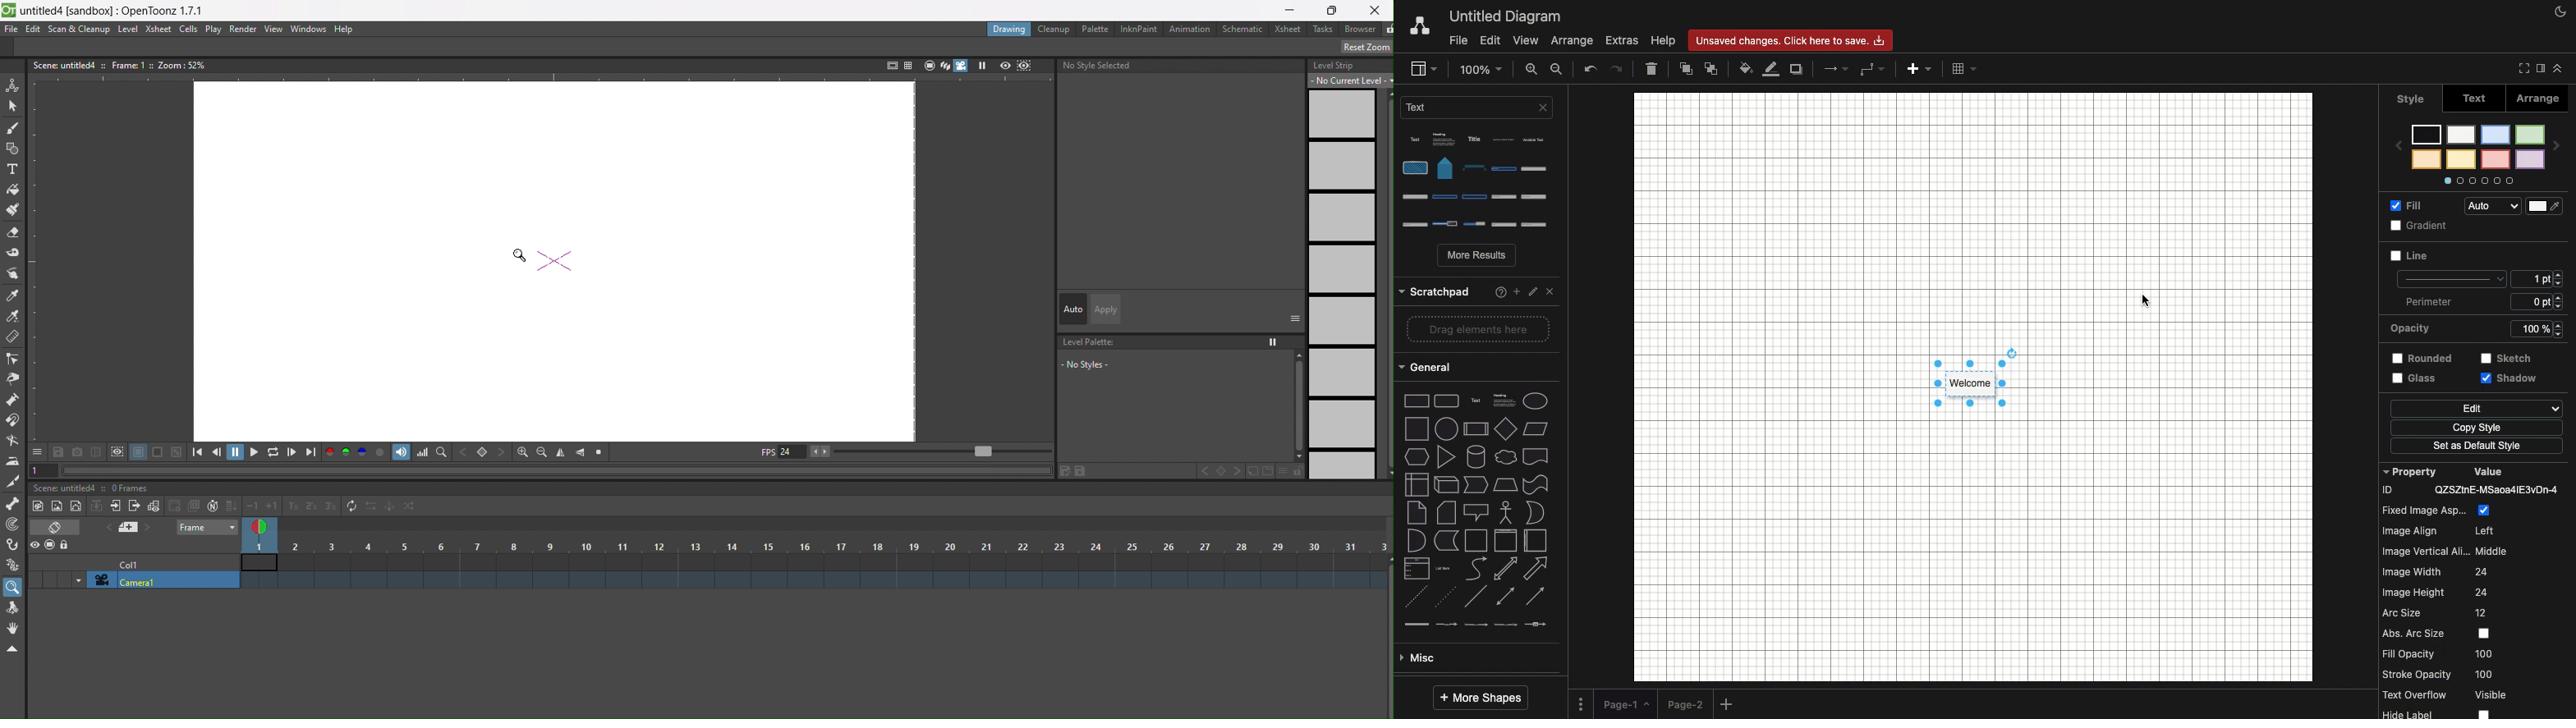  What do you see at coordinates (1010, 28) in the screenshot?
I see `drawing` at bounding box center [1010, 28].